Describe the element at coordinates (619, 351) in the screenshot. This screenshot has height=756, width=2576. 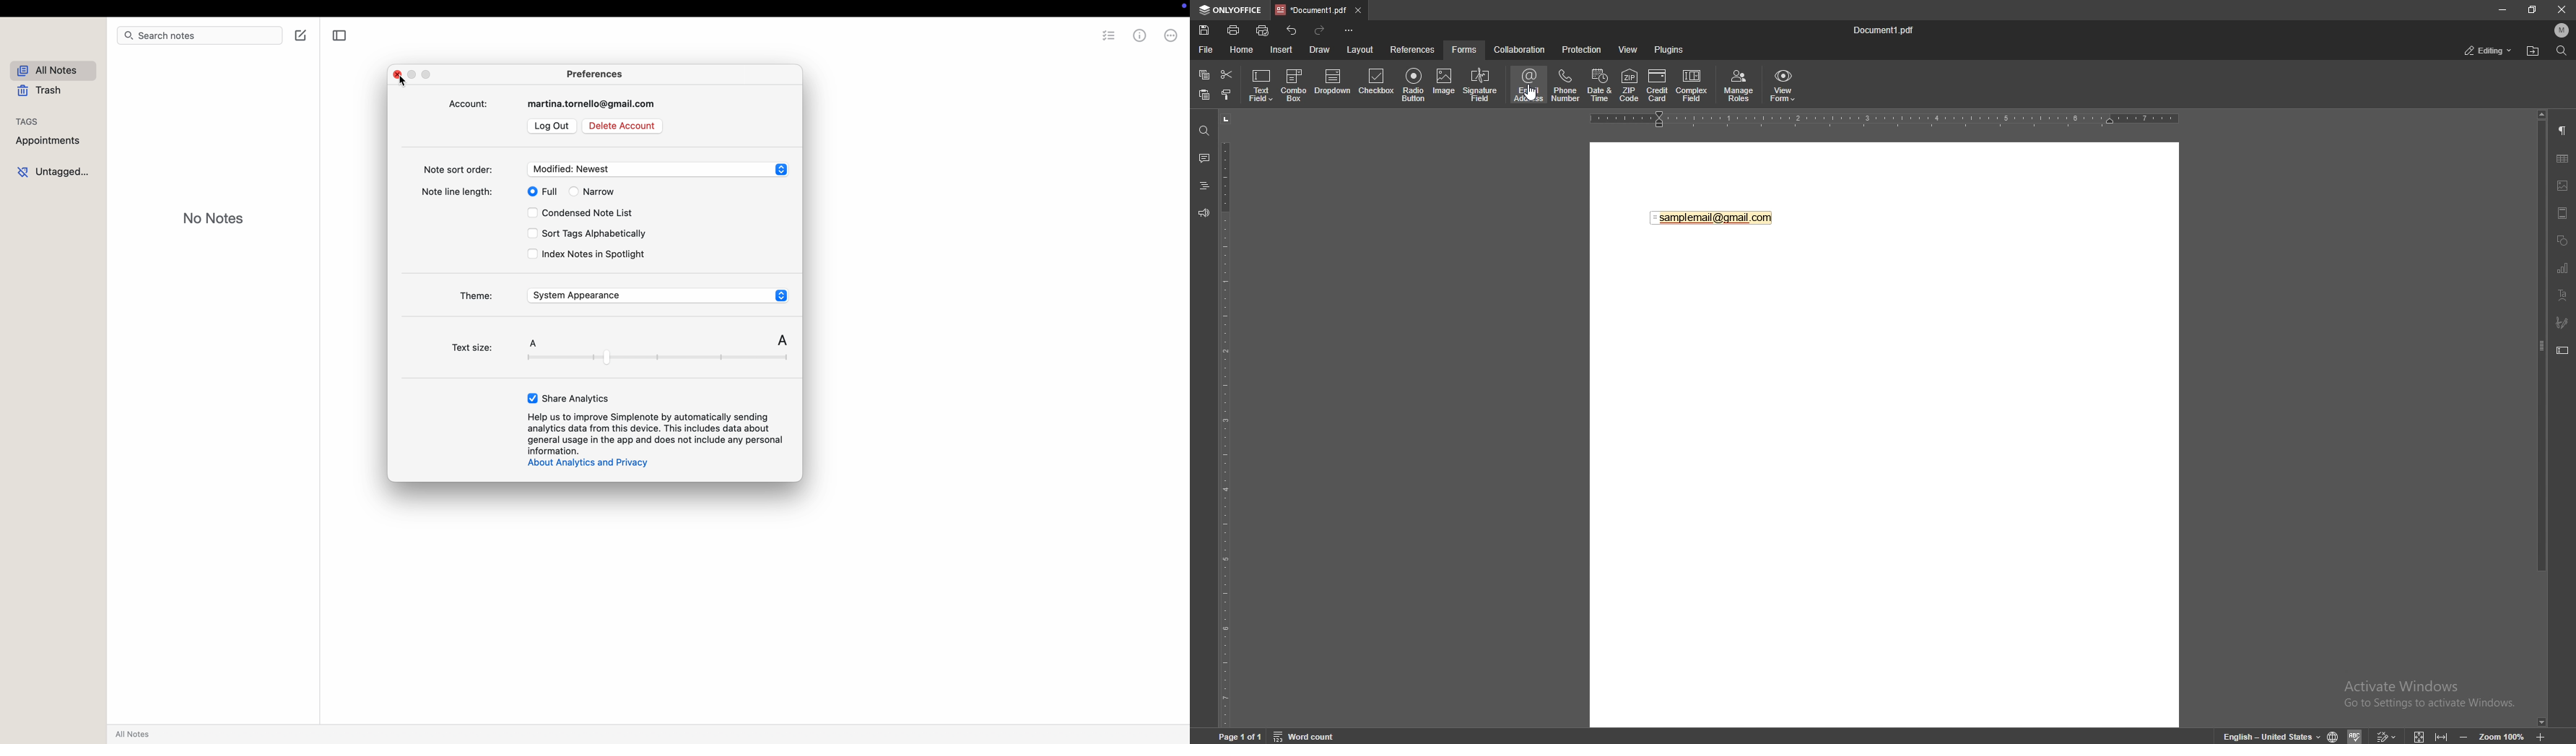
I see `text size` at that location.